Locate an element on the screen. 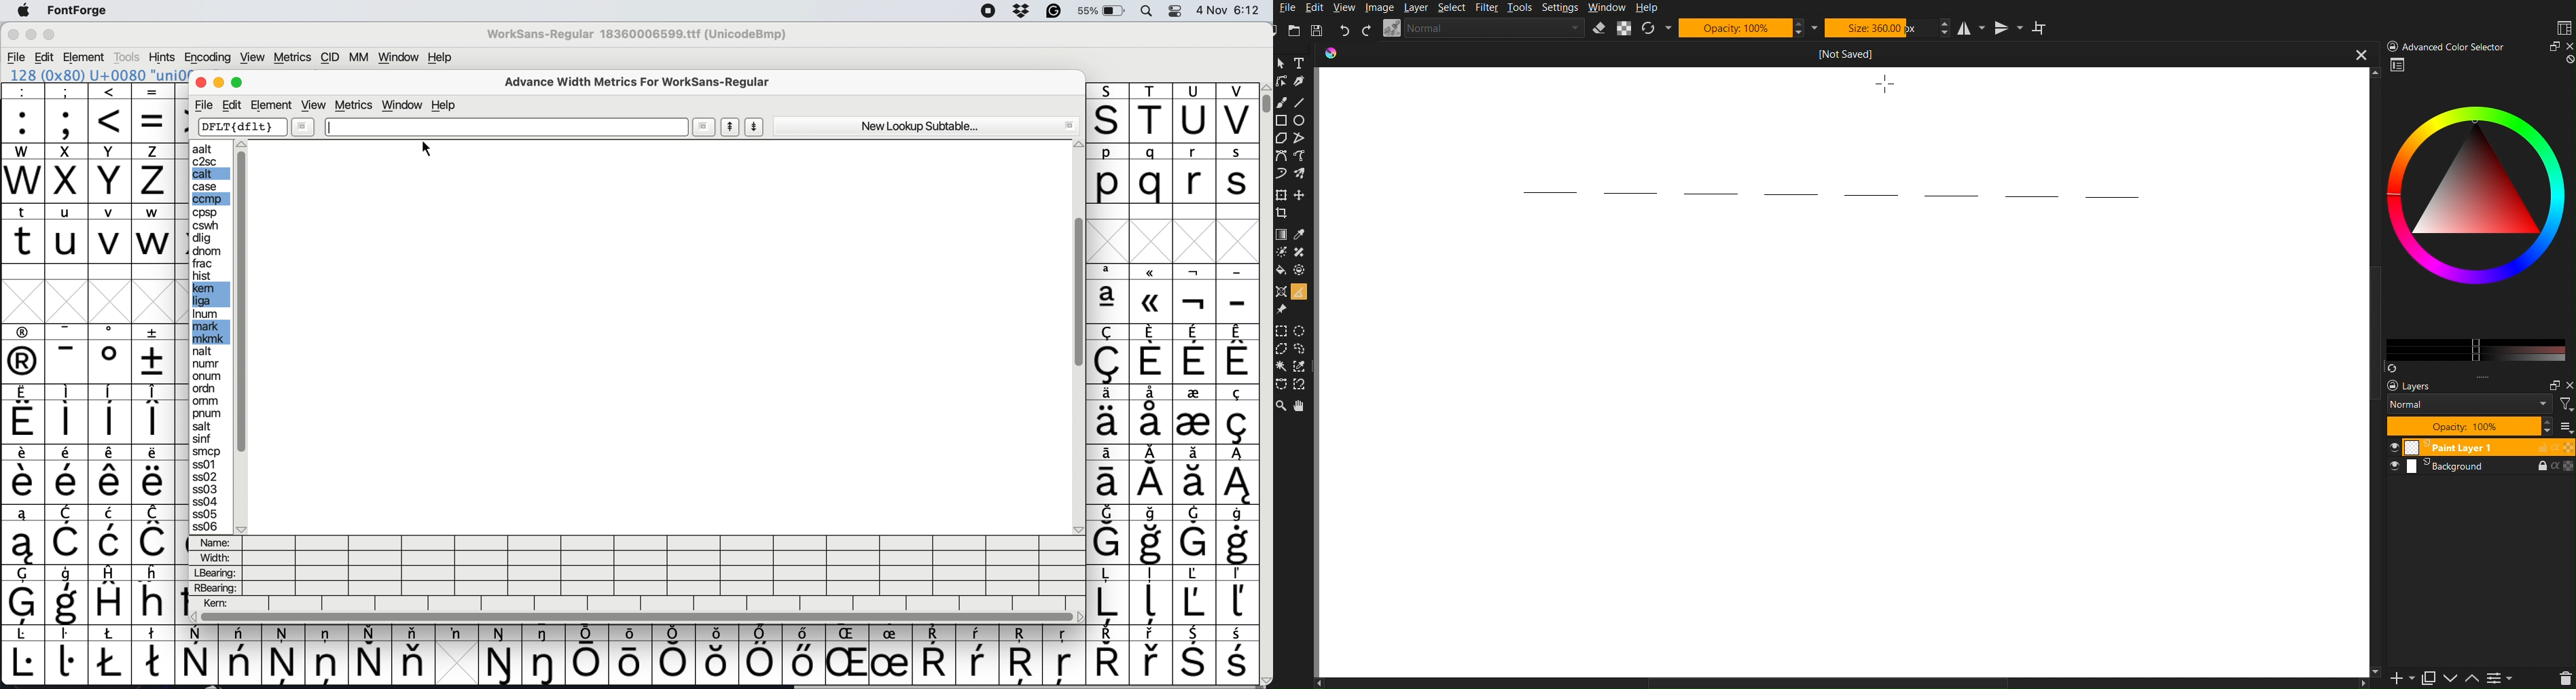 This screenshot has height=700, width=2576. horizontal scroll bar is located at coordinates (639, 617).